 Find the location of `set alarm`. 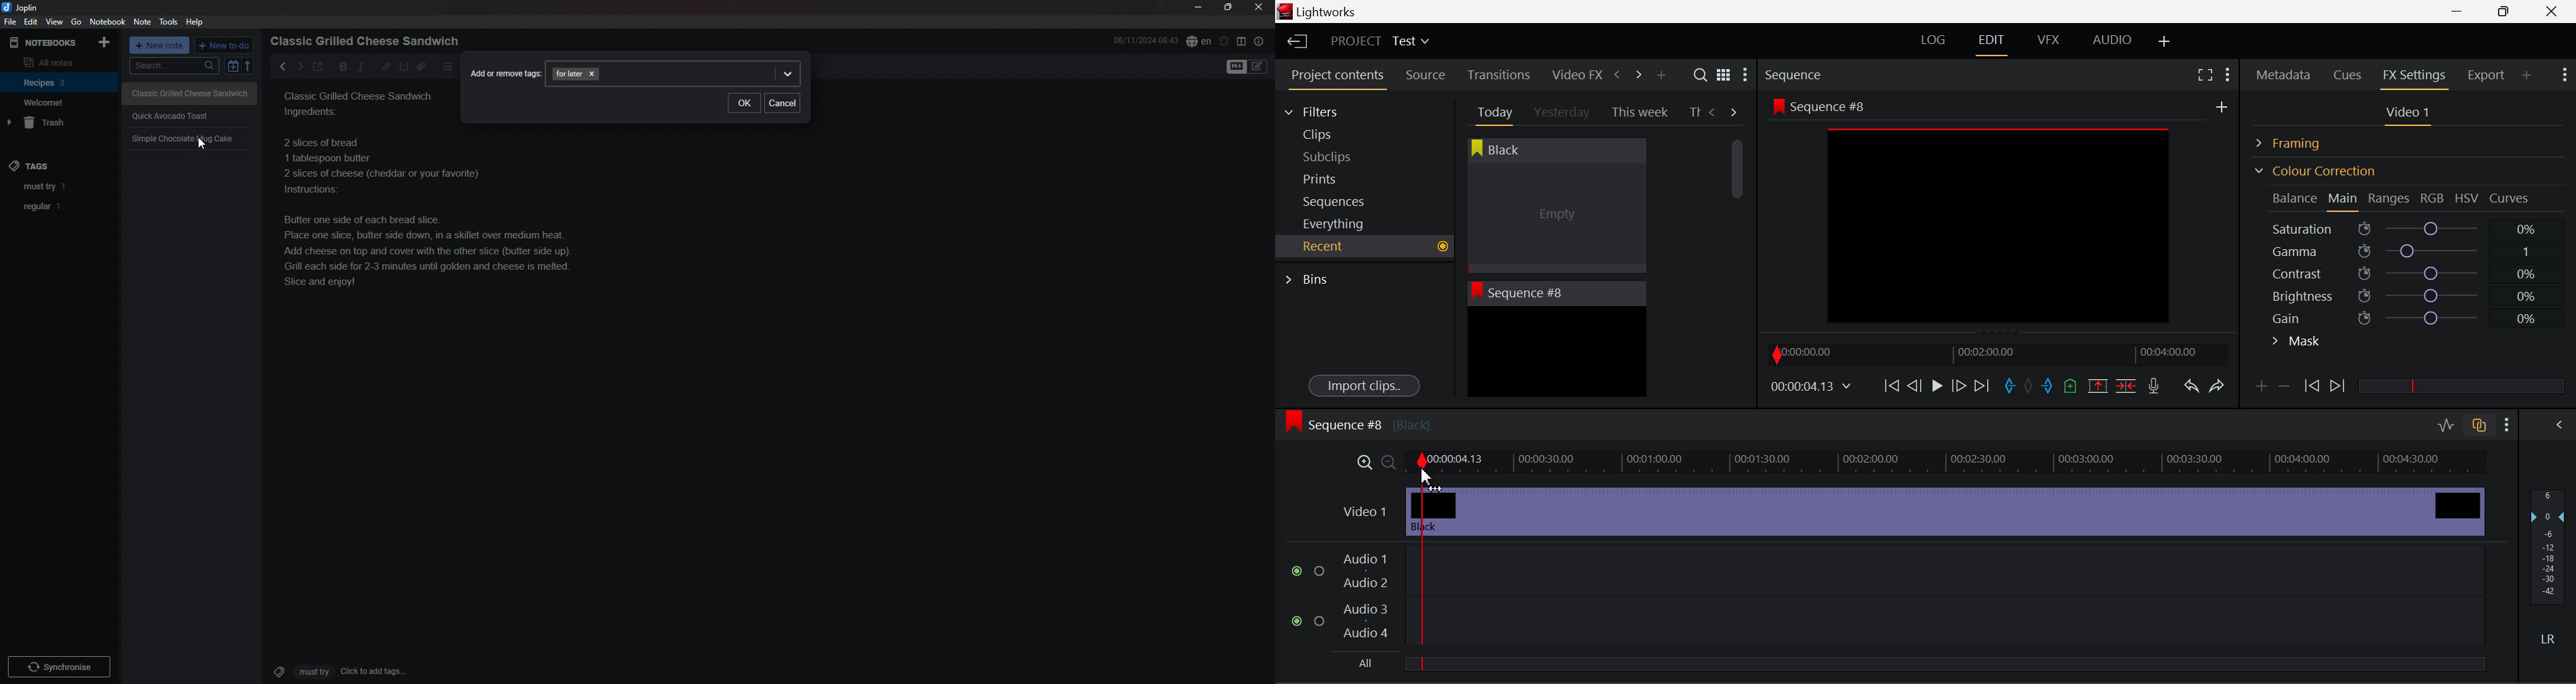

set alarm is located at coordinates (1225, 41).